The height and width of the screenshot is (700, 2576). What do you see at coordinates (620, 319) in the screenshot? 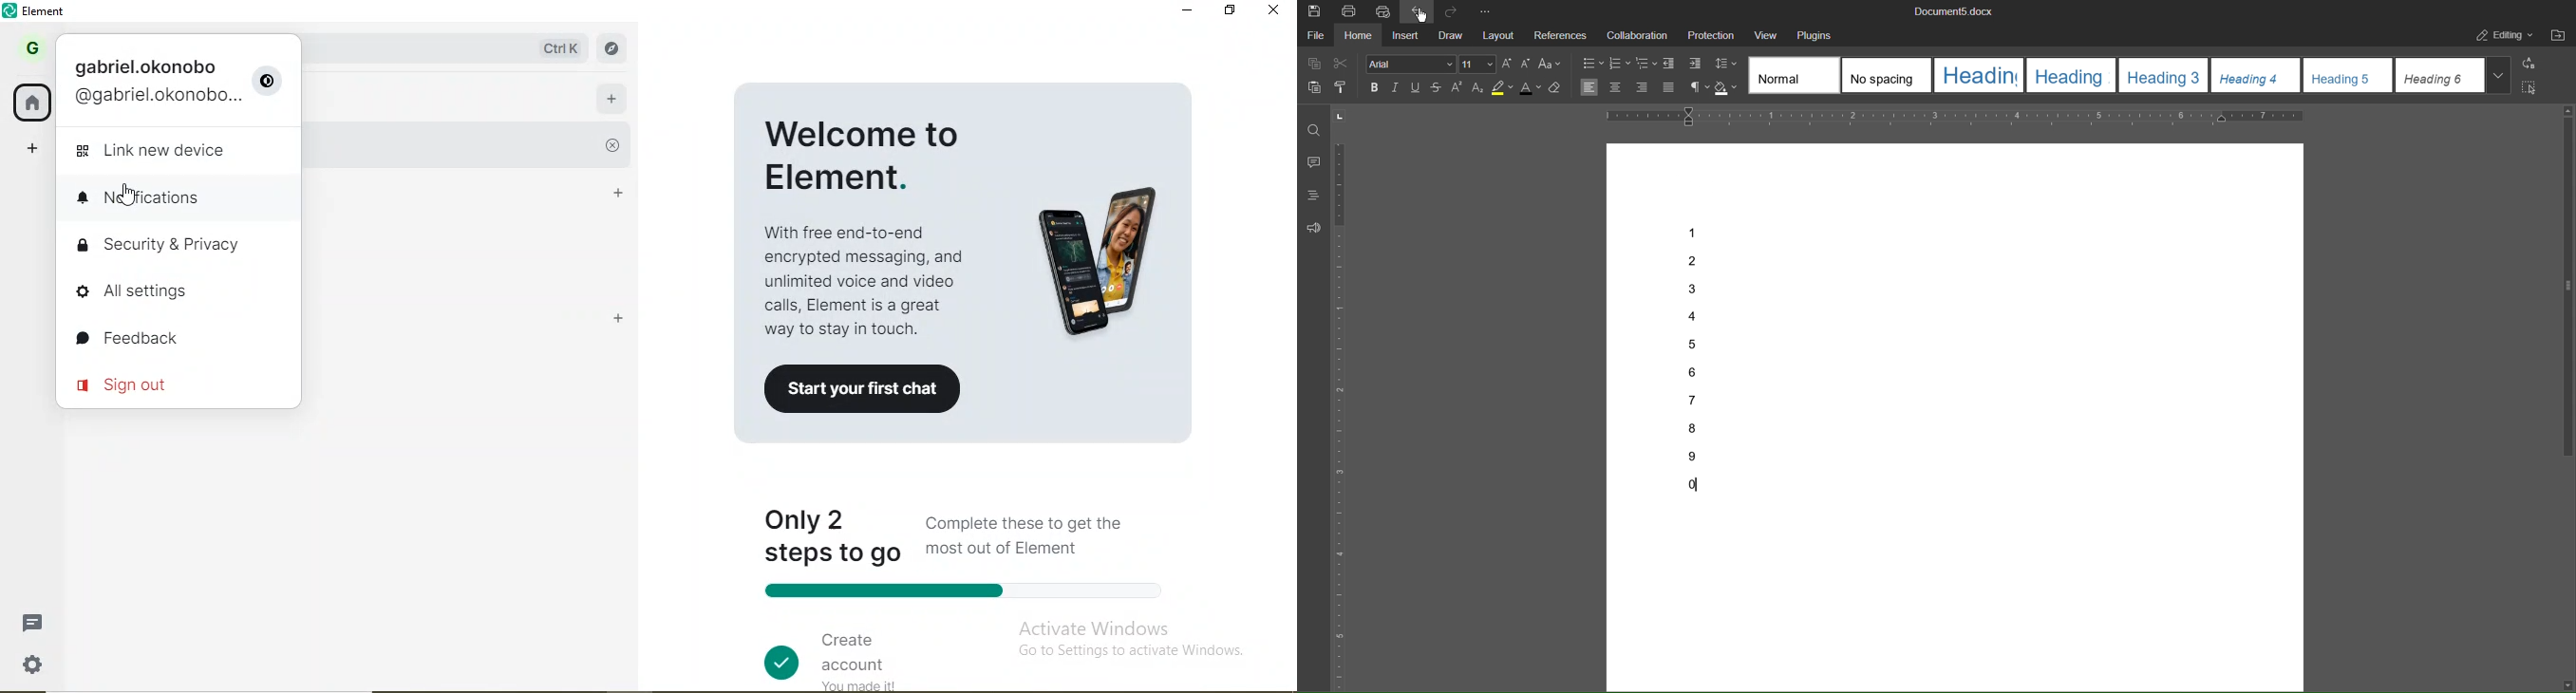
I see `add room` at bounding box center [620, 319].